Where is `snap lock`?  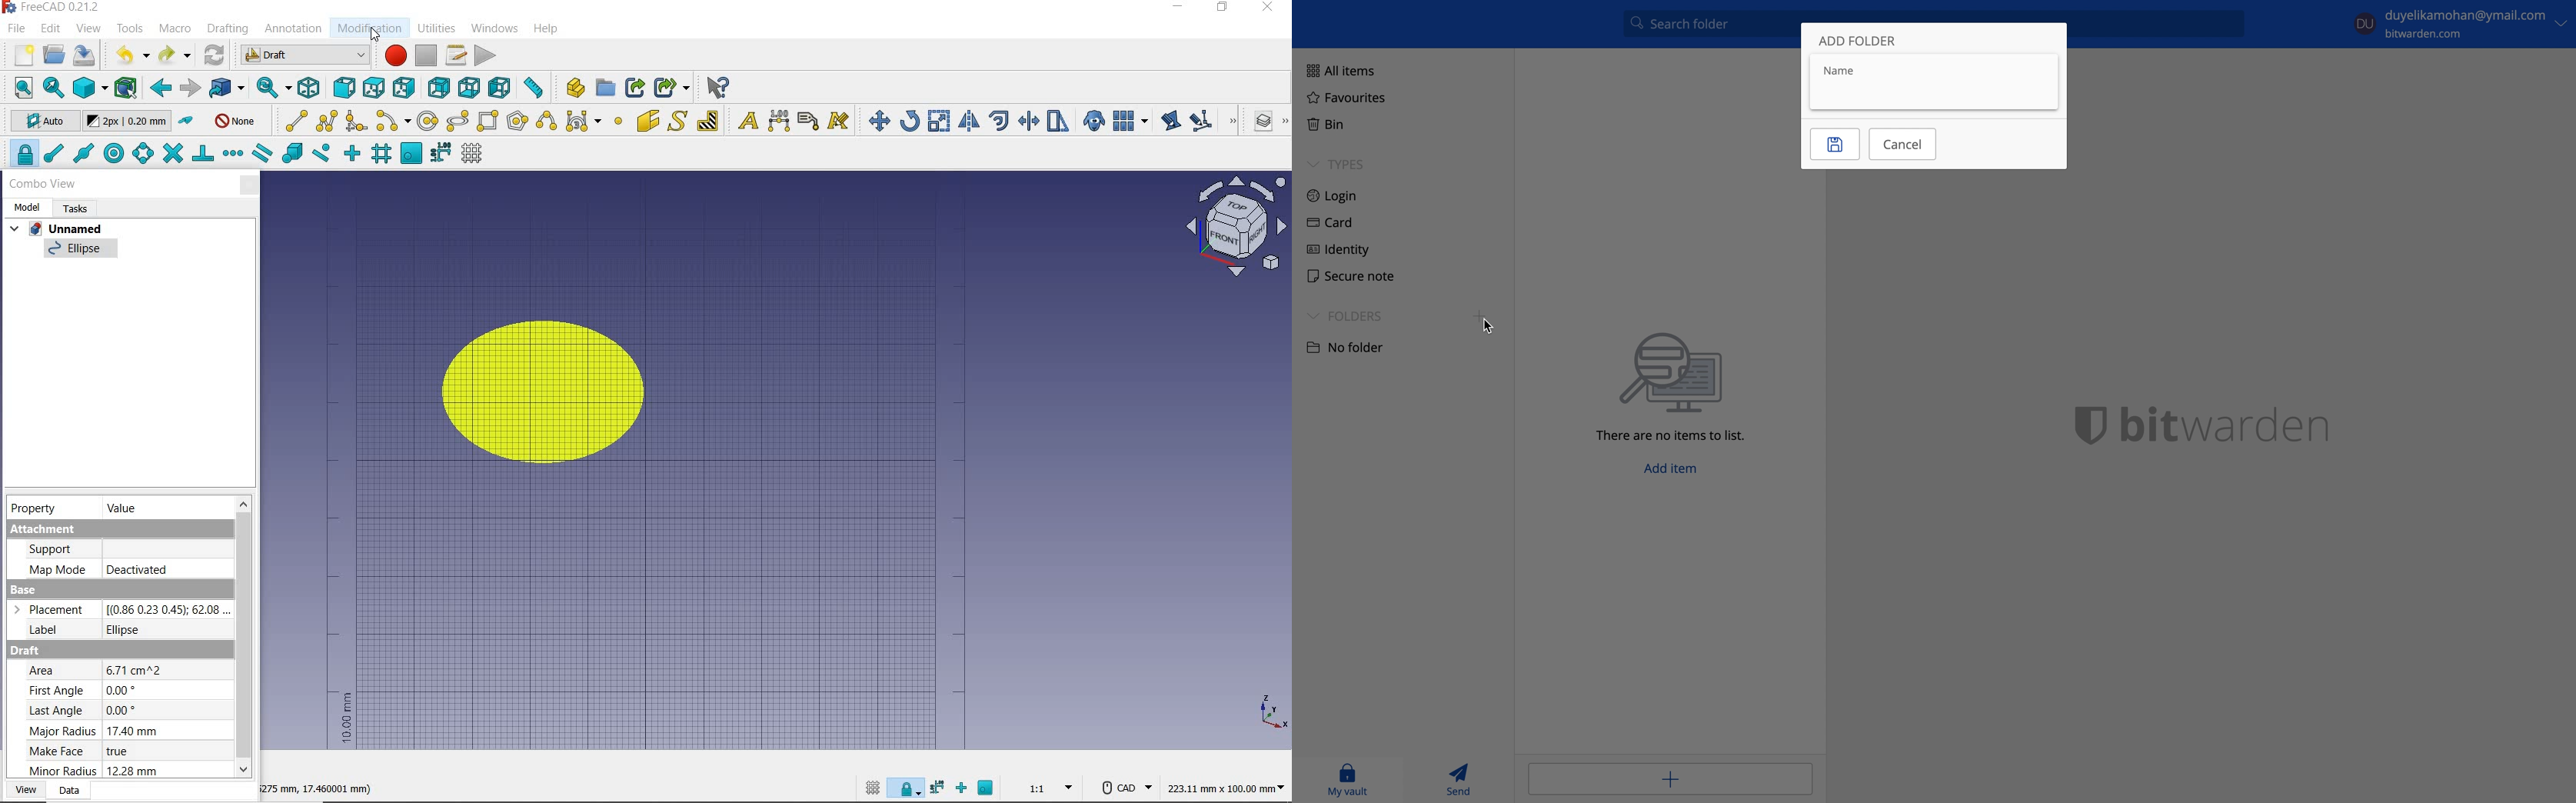 snap lock is located at coordinates (22, 155).